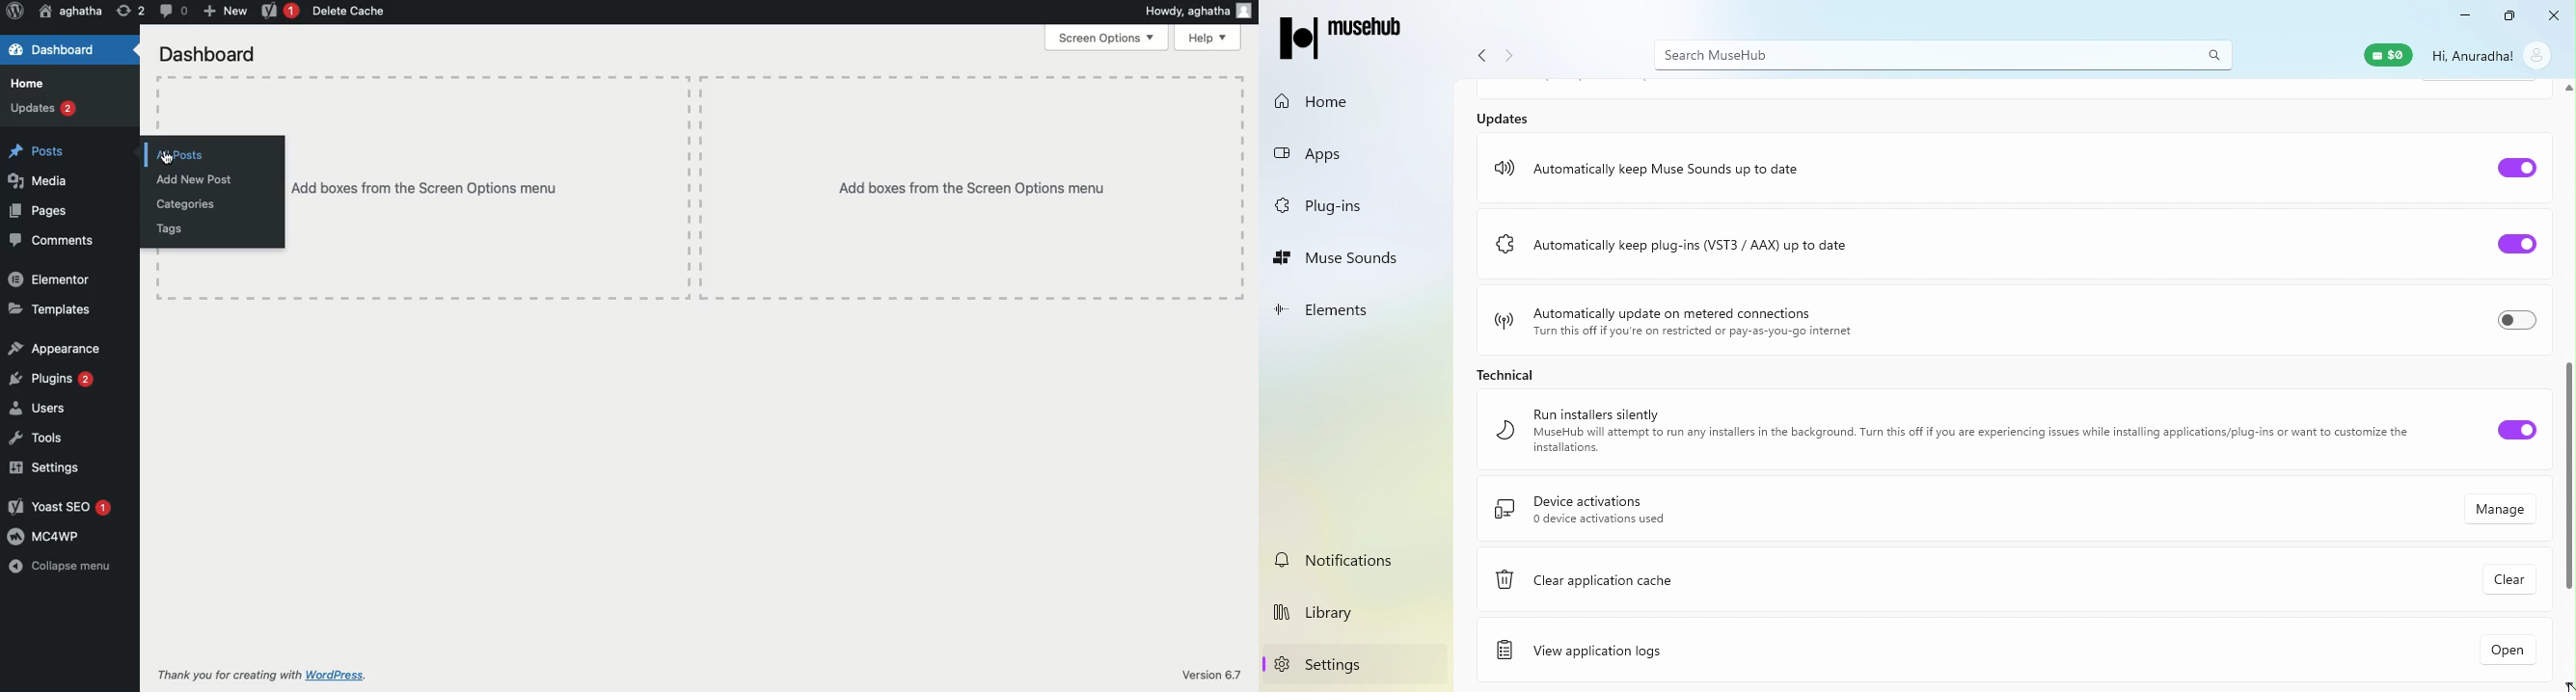 Image resolution: width=2576 pixels, height=700 pixels. Describe the element at coordinates (1528, 376) in the screenshot. I see `Technical` at that location.